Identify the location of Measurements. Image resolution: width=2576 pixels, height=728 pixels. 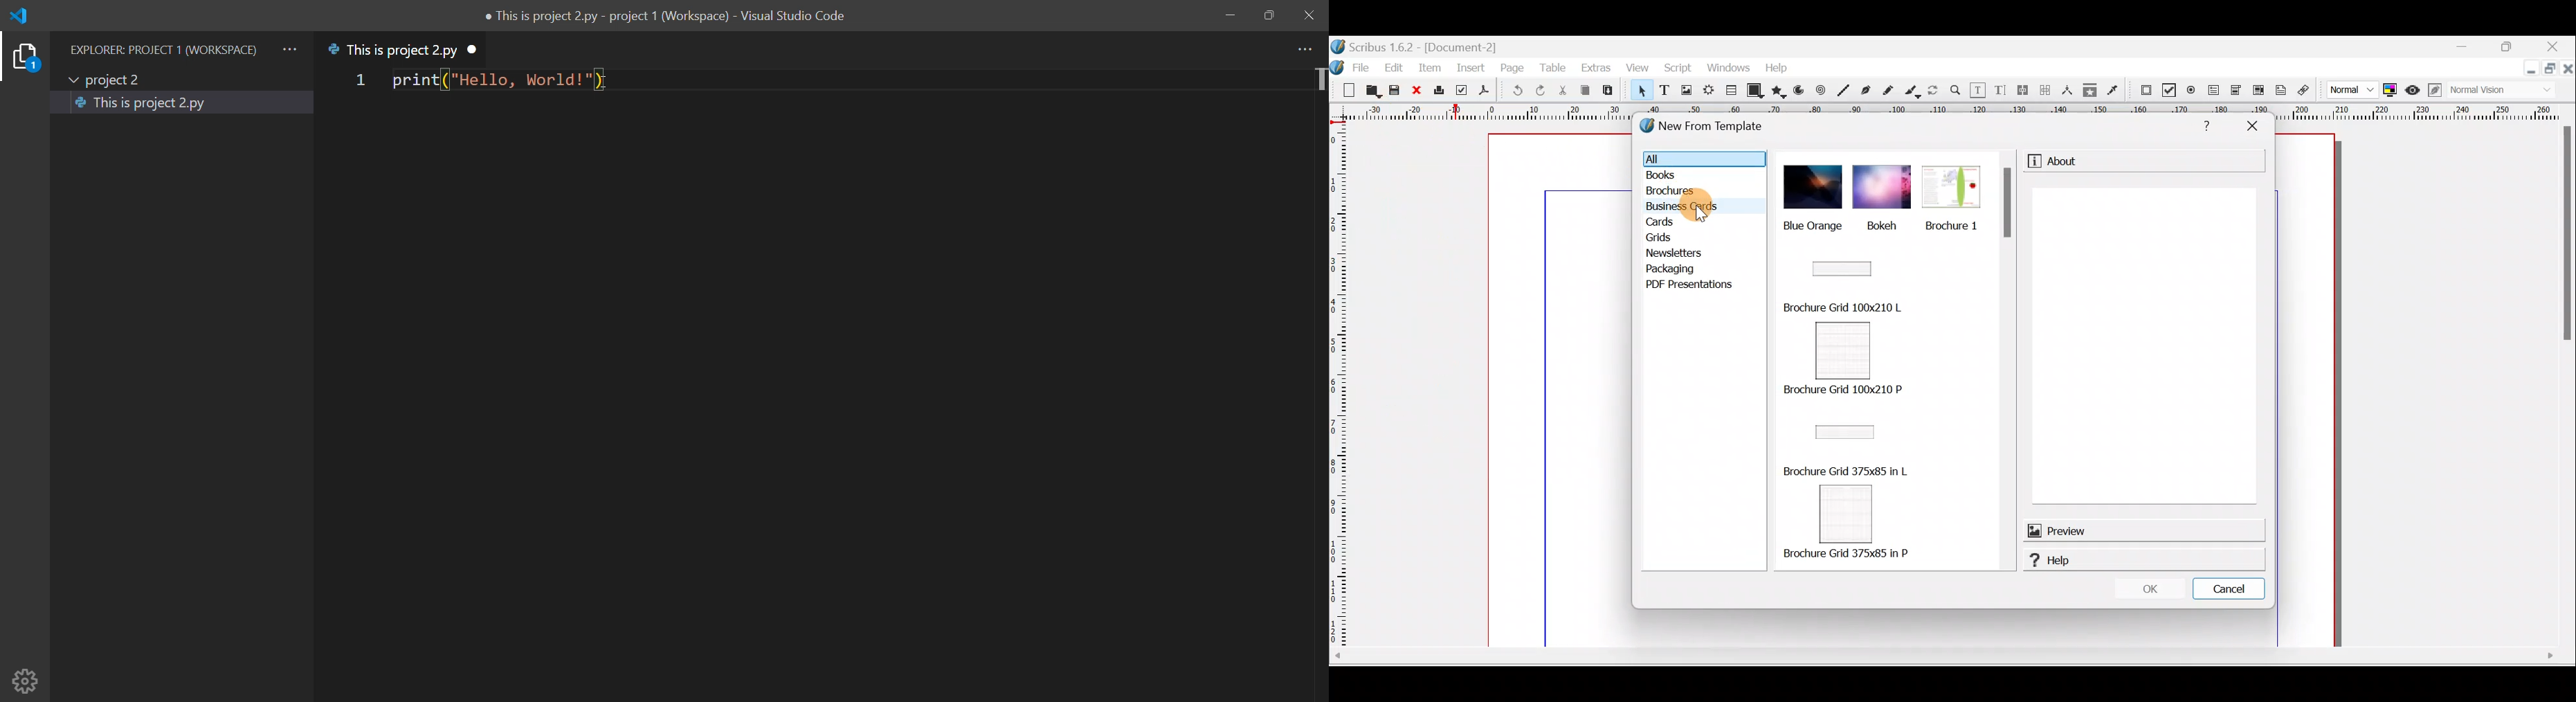
(2068, 90).